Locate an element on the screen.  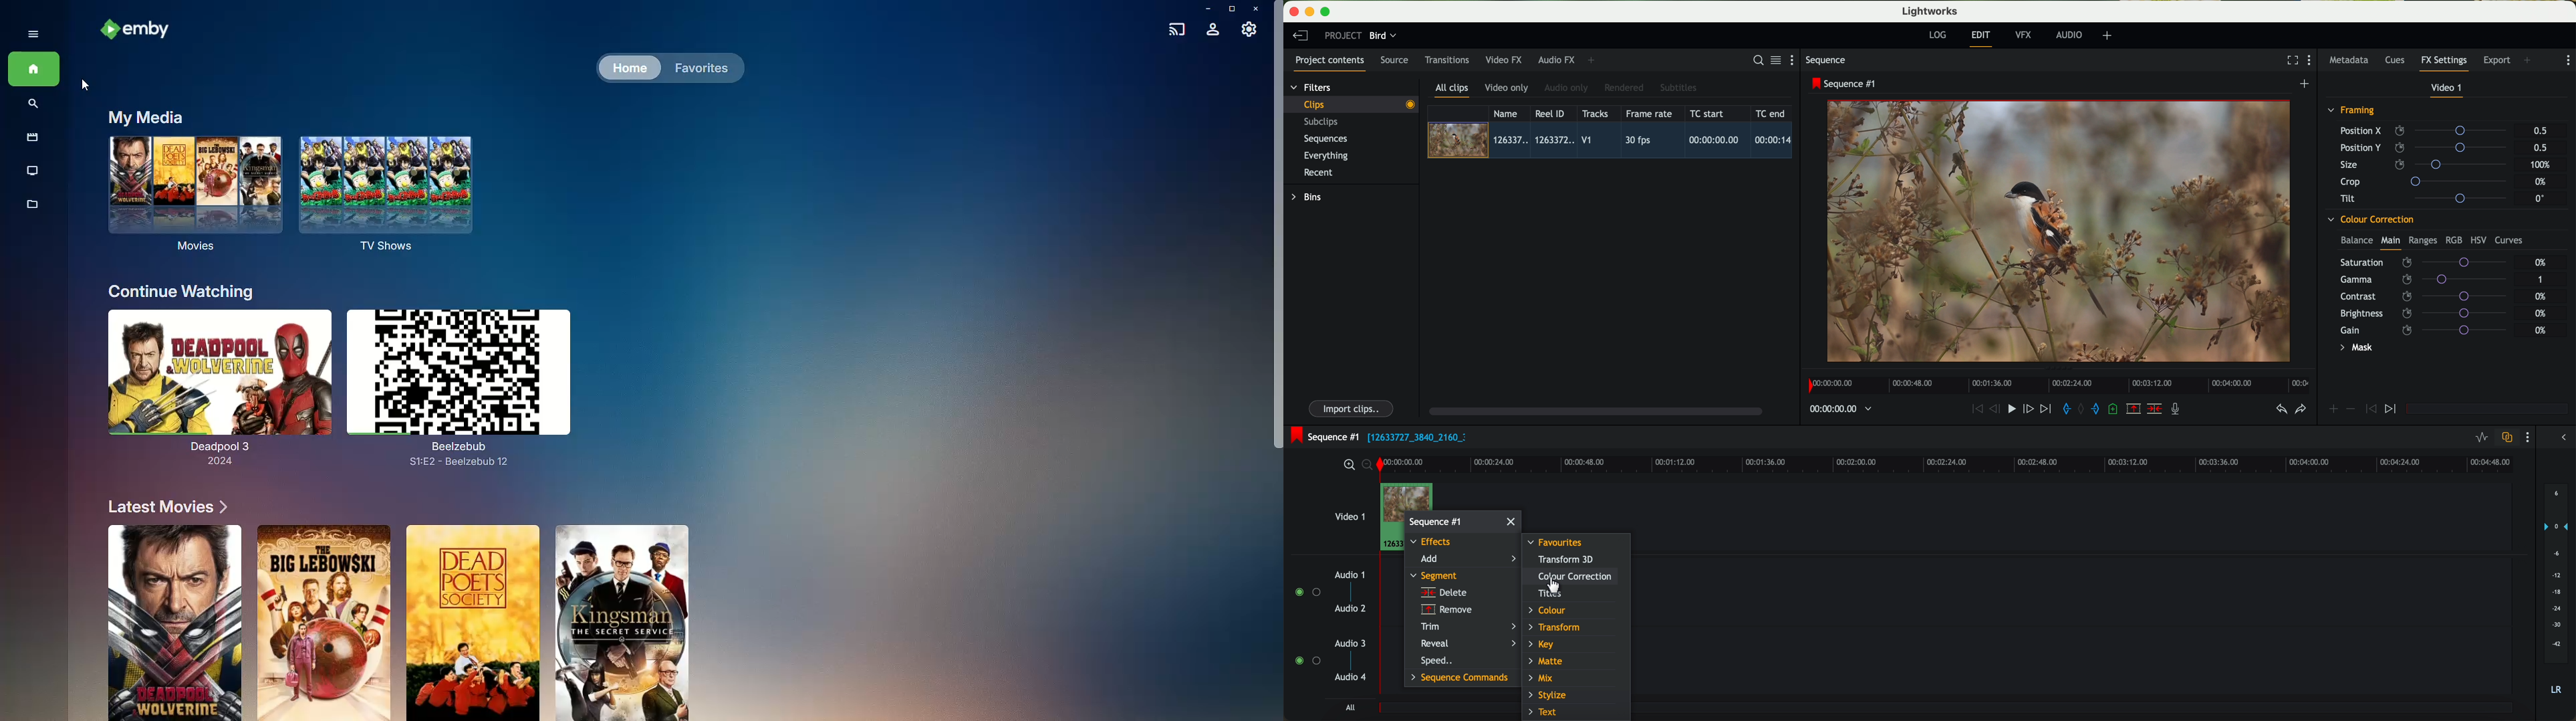
video 1 is located at coordinates (1349, 515).